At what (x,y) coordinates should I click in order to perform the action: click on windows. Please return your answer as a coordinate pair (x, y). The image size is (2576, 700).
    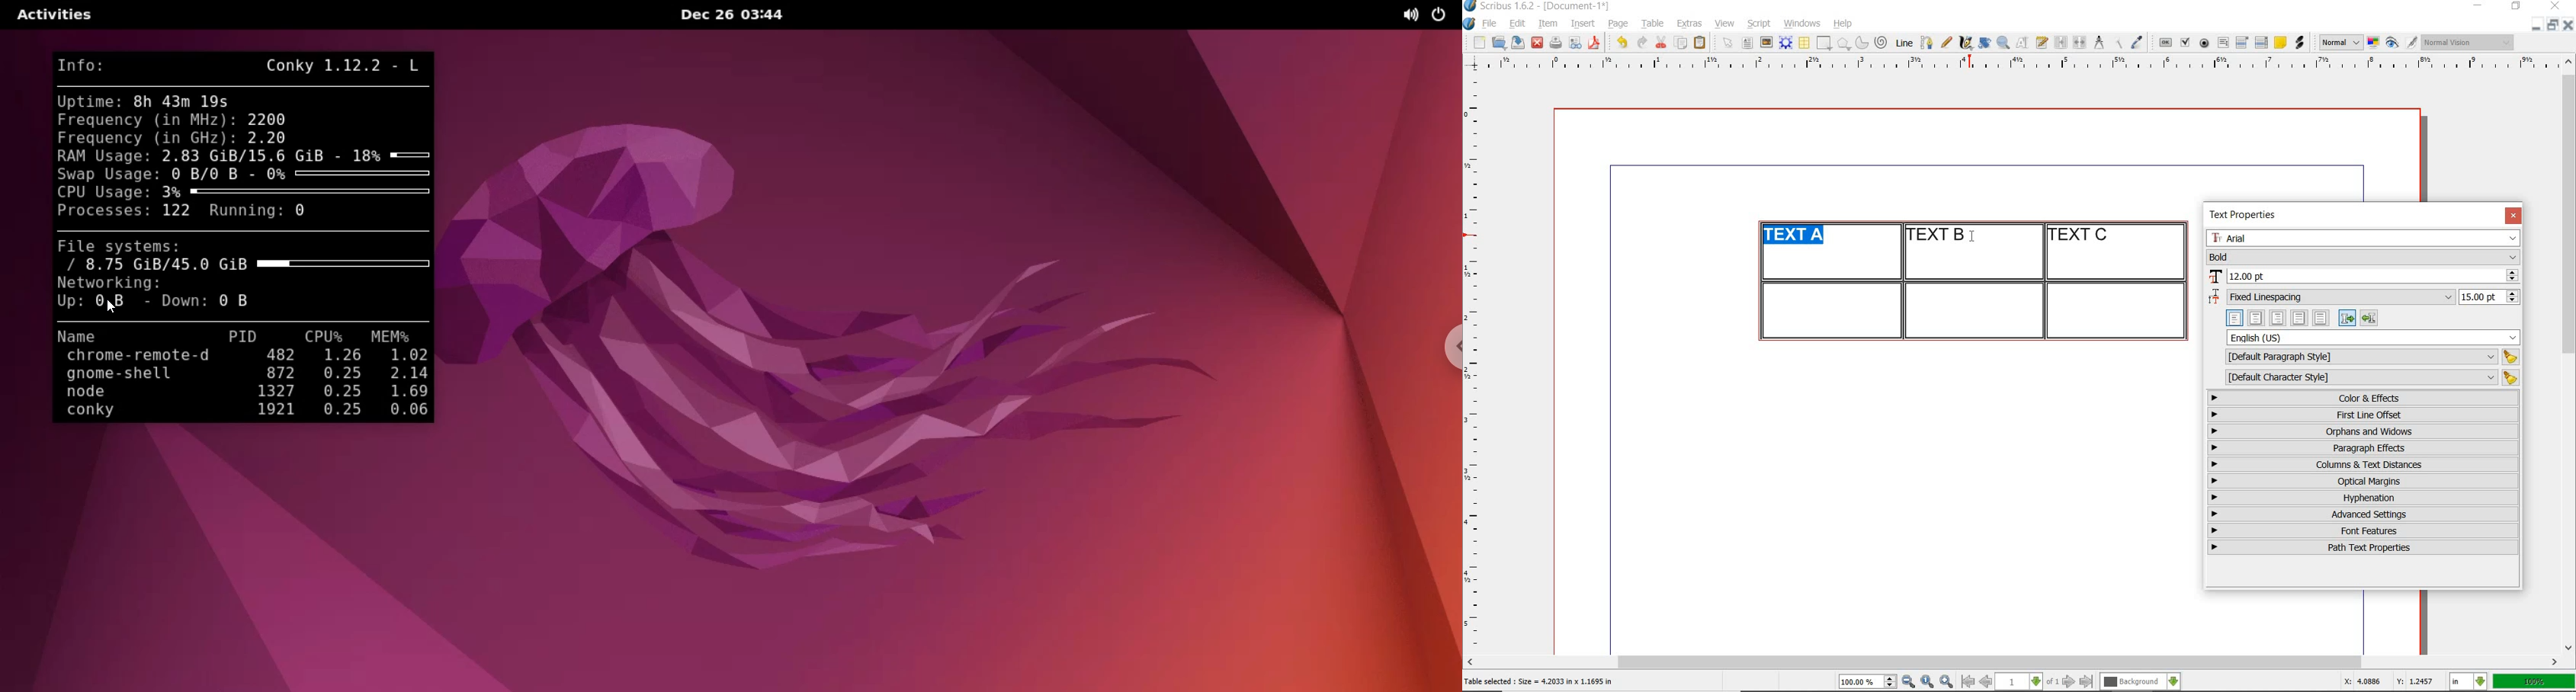
    Looking at the image, I should click on (1803, 24).